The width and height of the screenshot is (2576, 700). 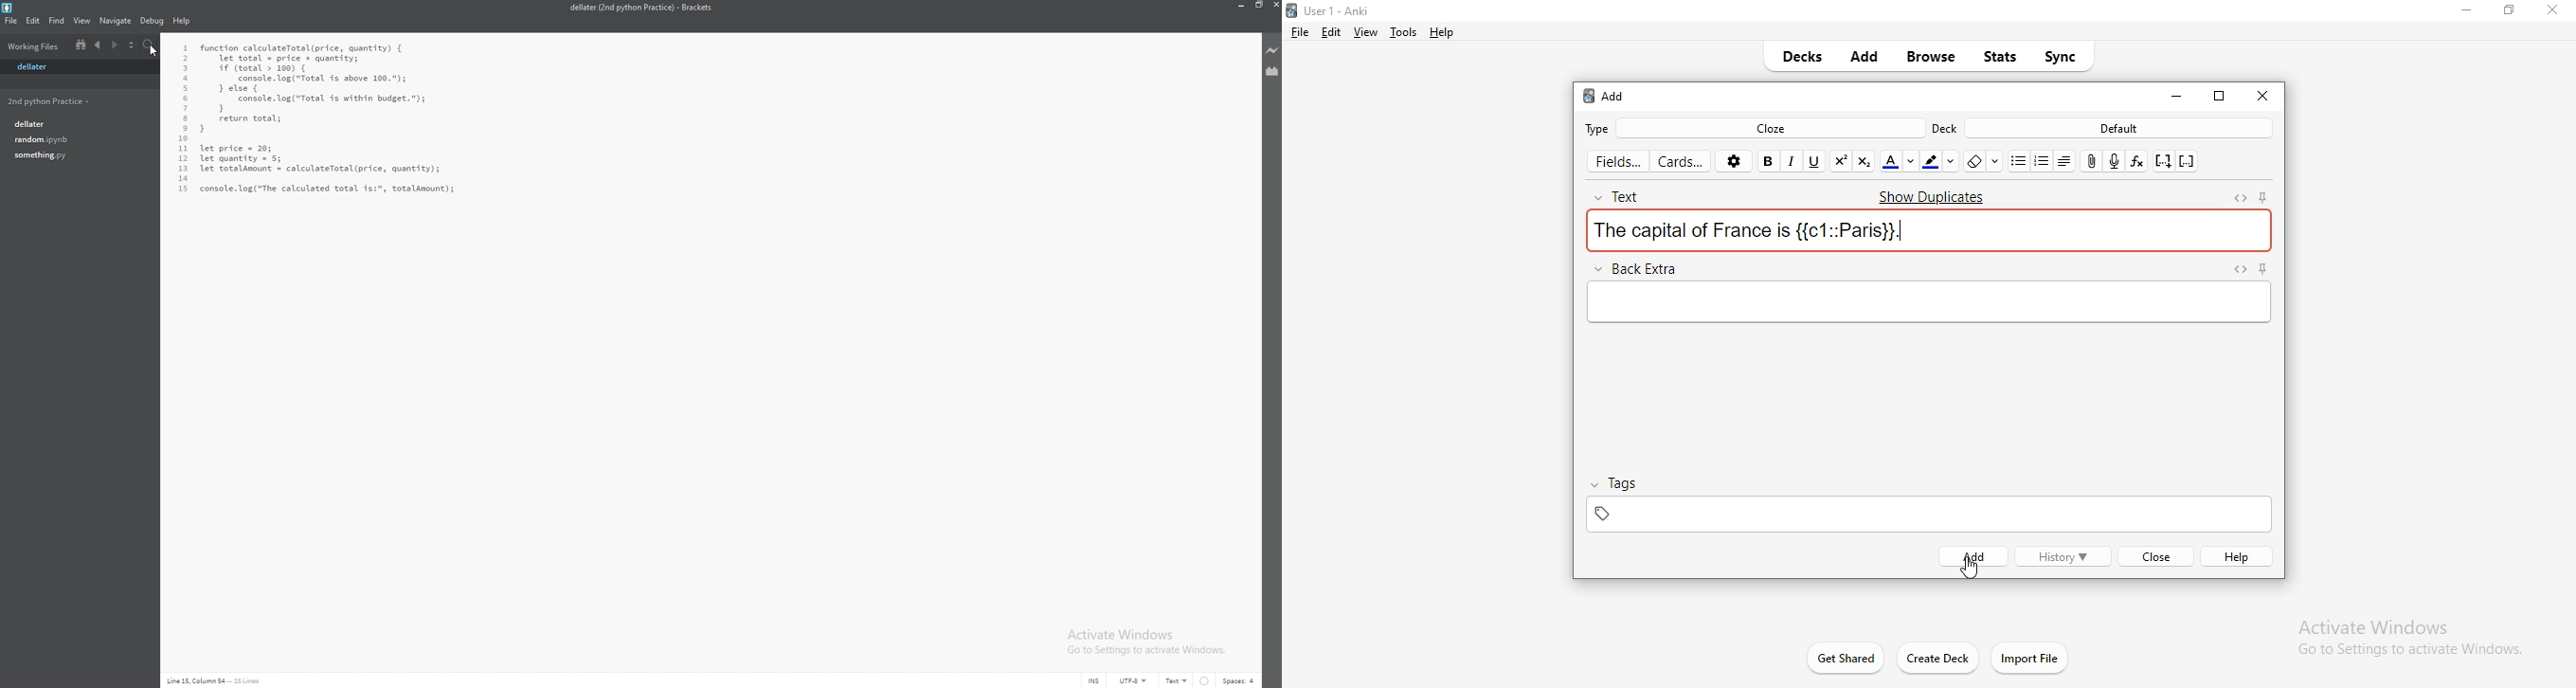 What do you see at coordinates (2261, 95) in the screenshot?
I see `close` at bounding box center [2261, 95].